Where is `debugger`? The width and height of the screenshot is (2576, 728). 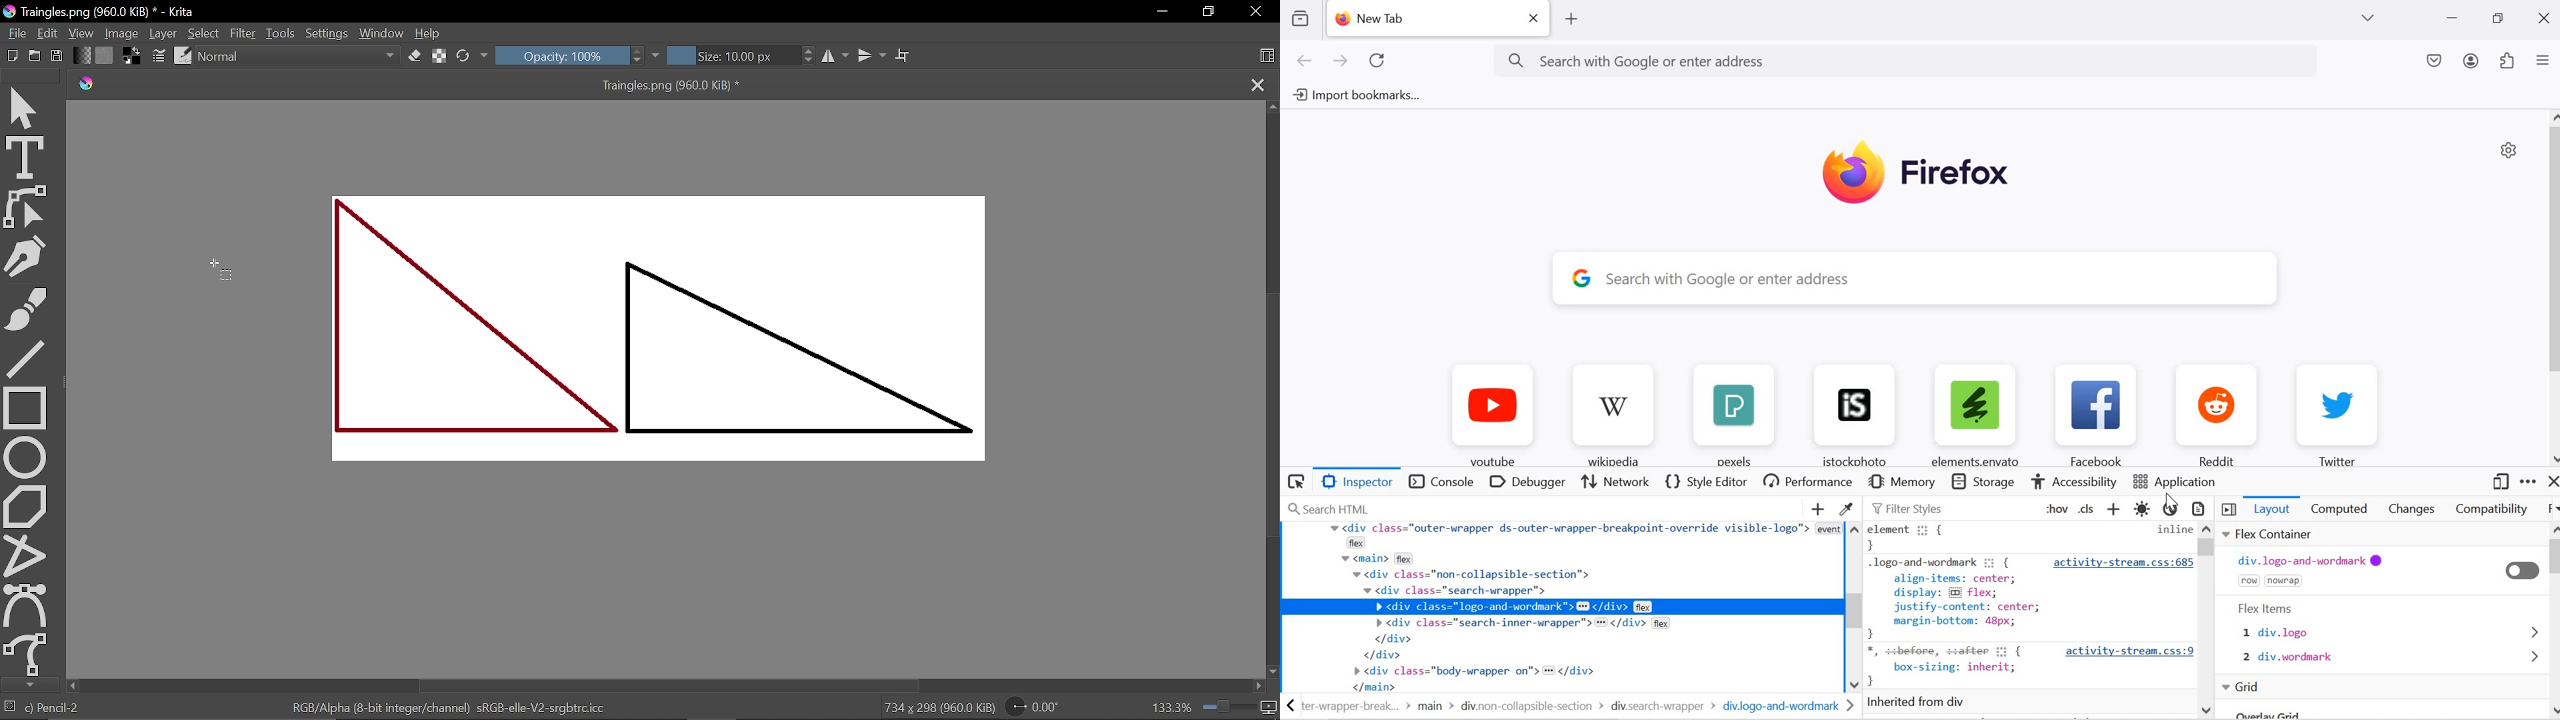 debugger is located at coordinates (1529, 481).